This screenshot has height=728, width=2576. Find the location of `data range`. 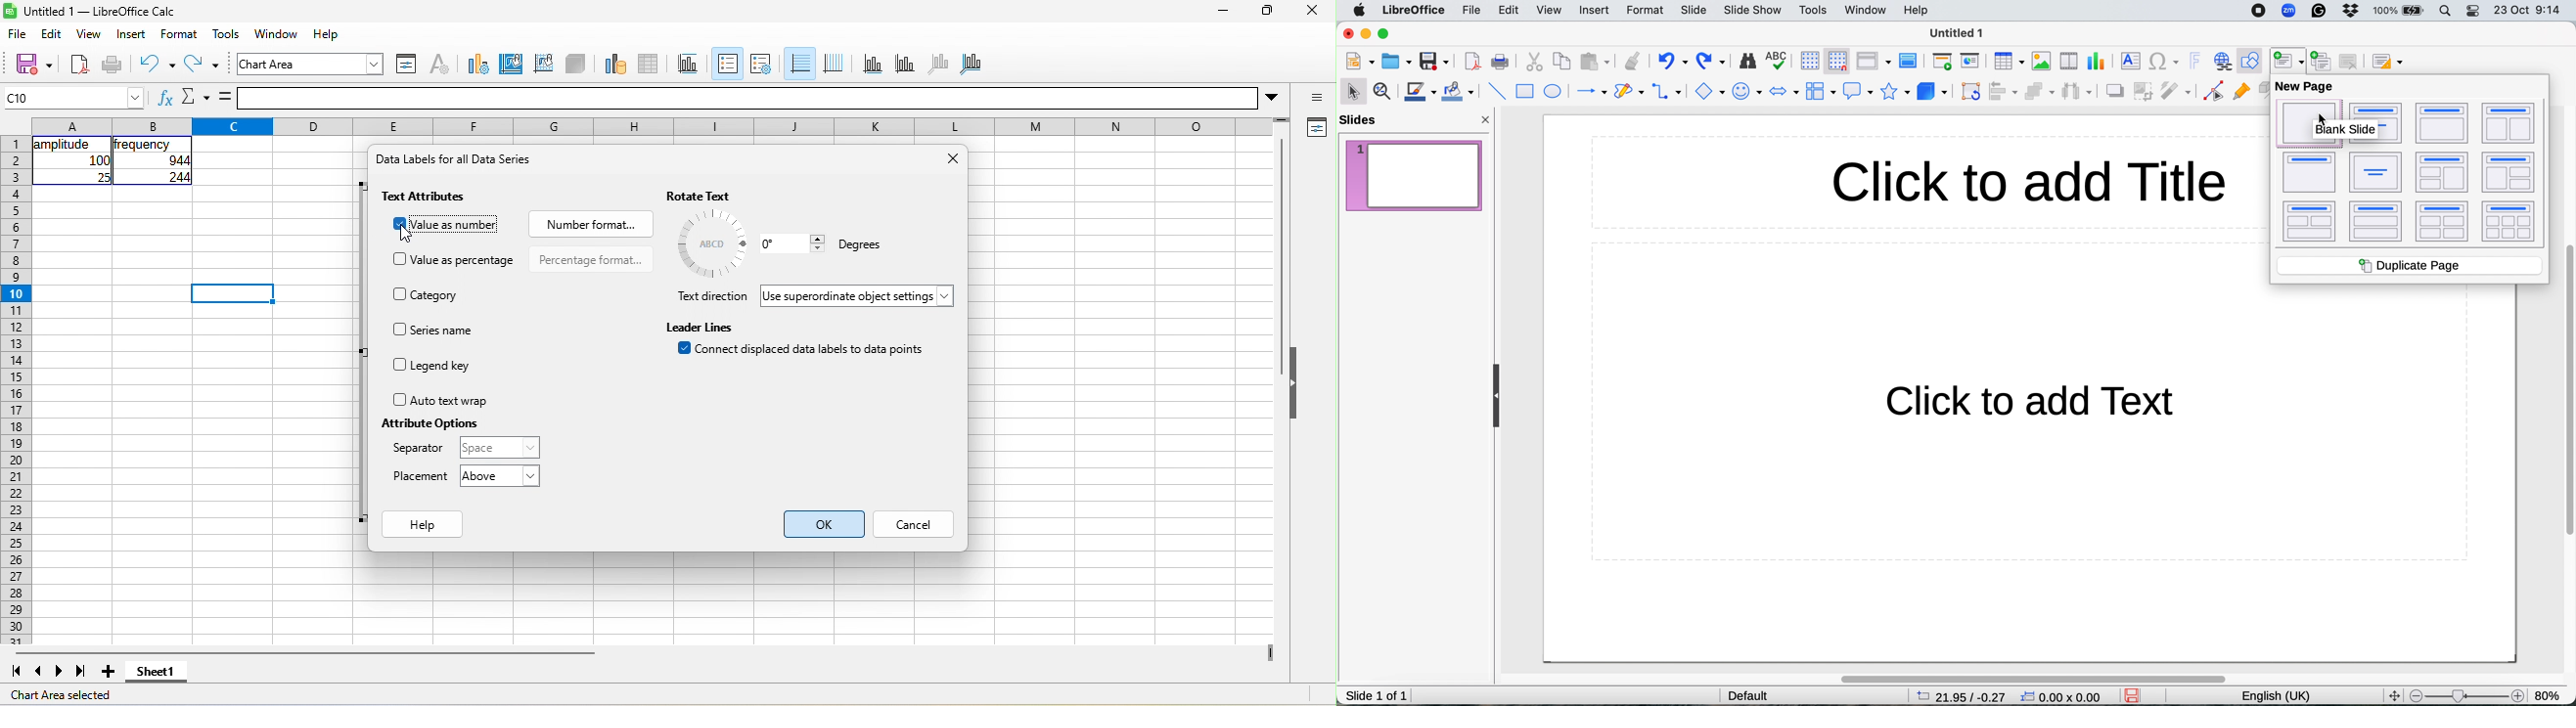

data range is located at coordinates (612, 63).